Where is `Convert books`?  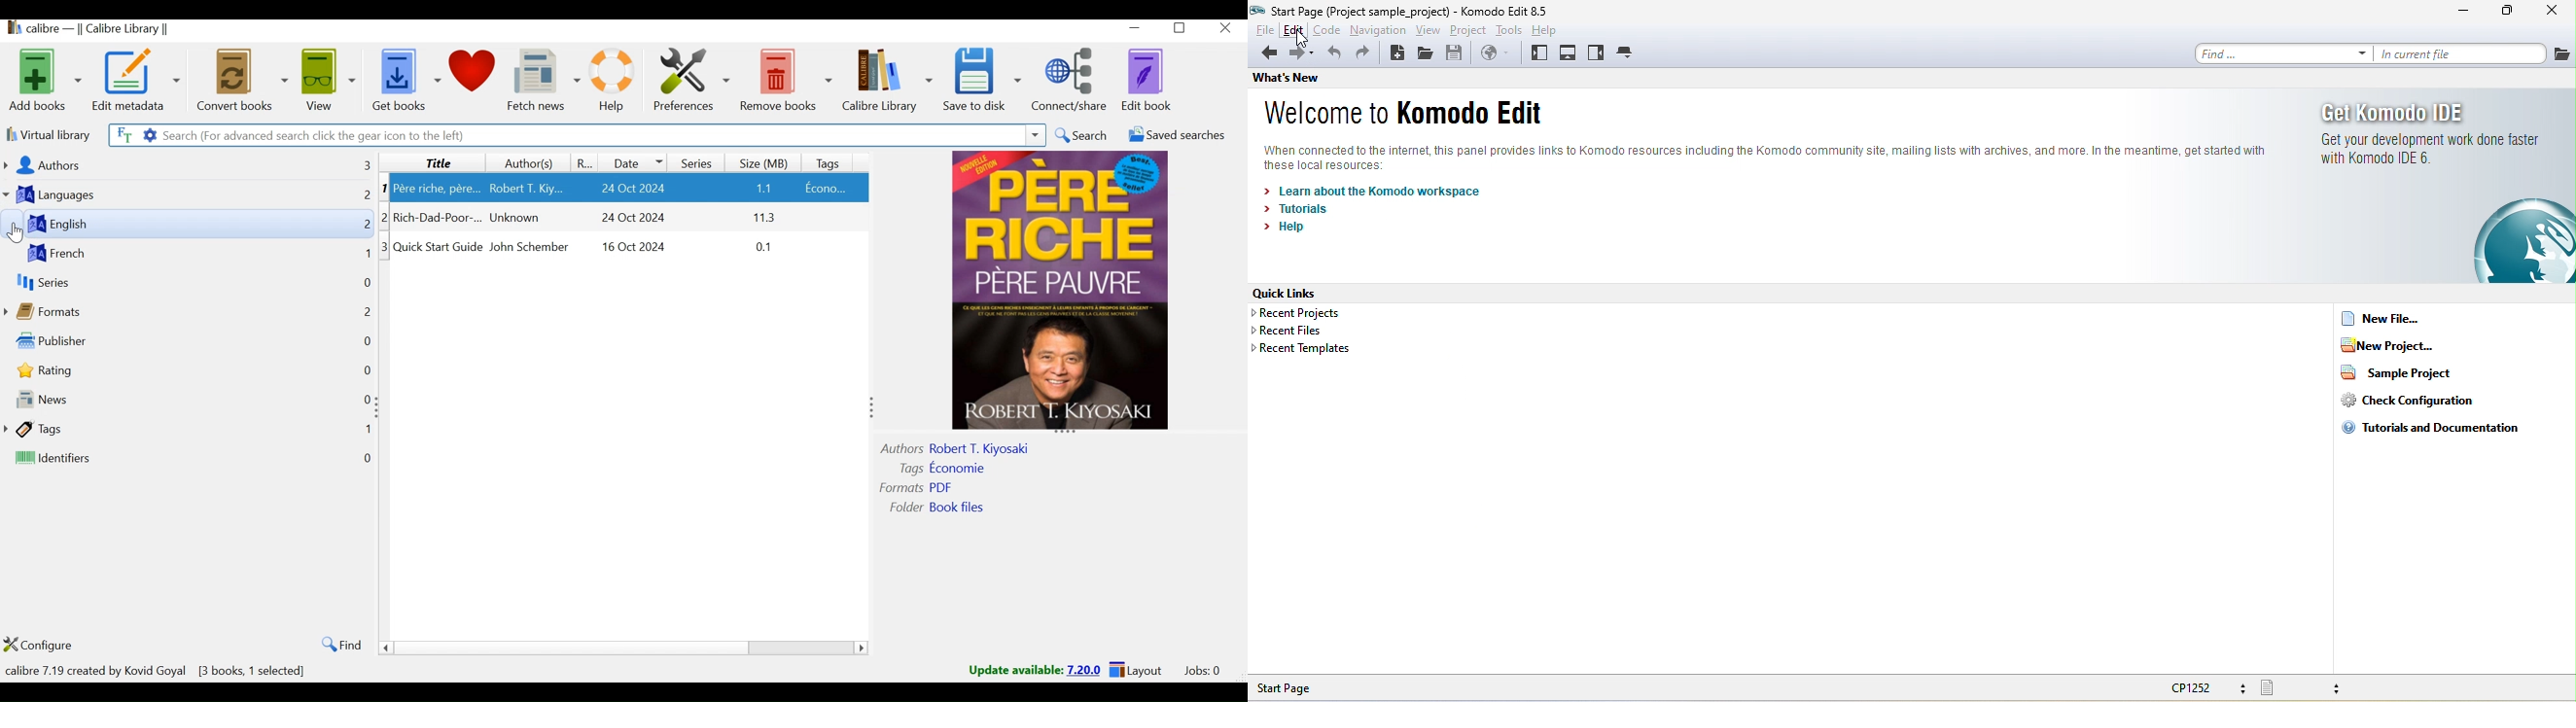 Convert books is located at coordinates (241, 79).